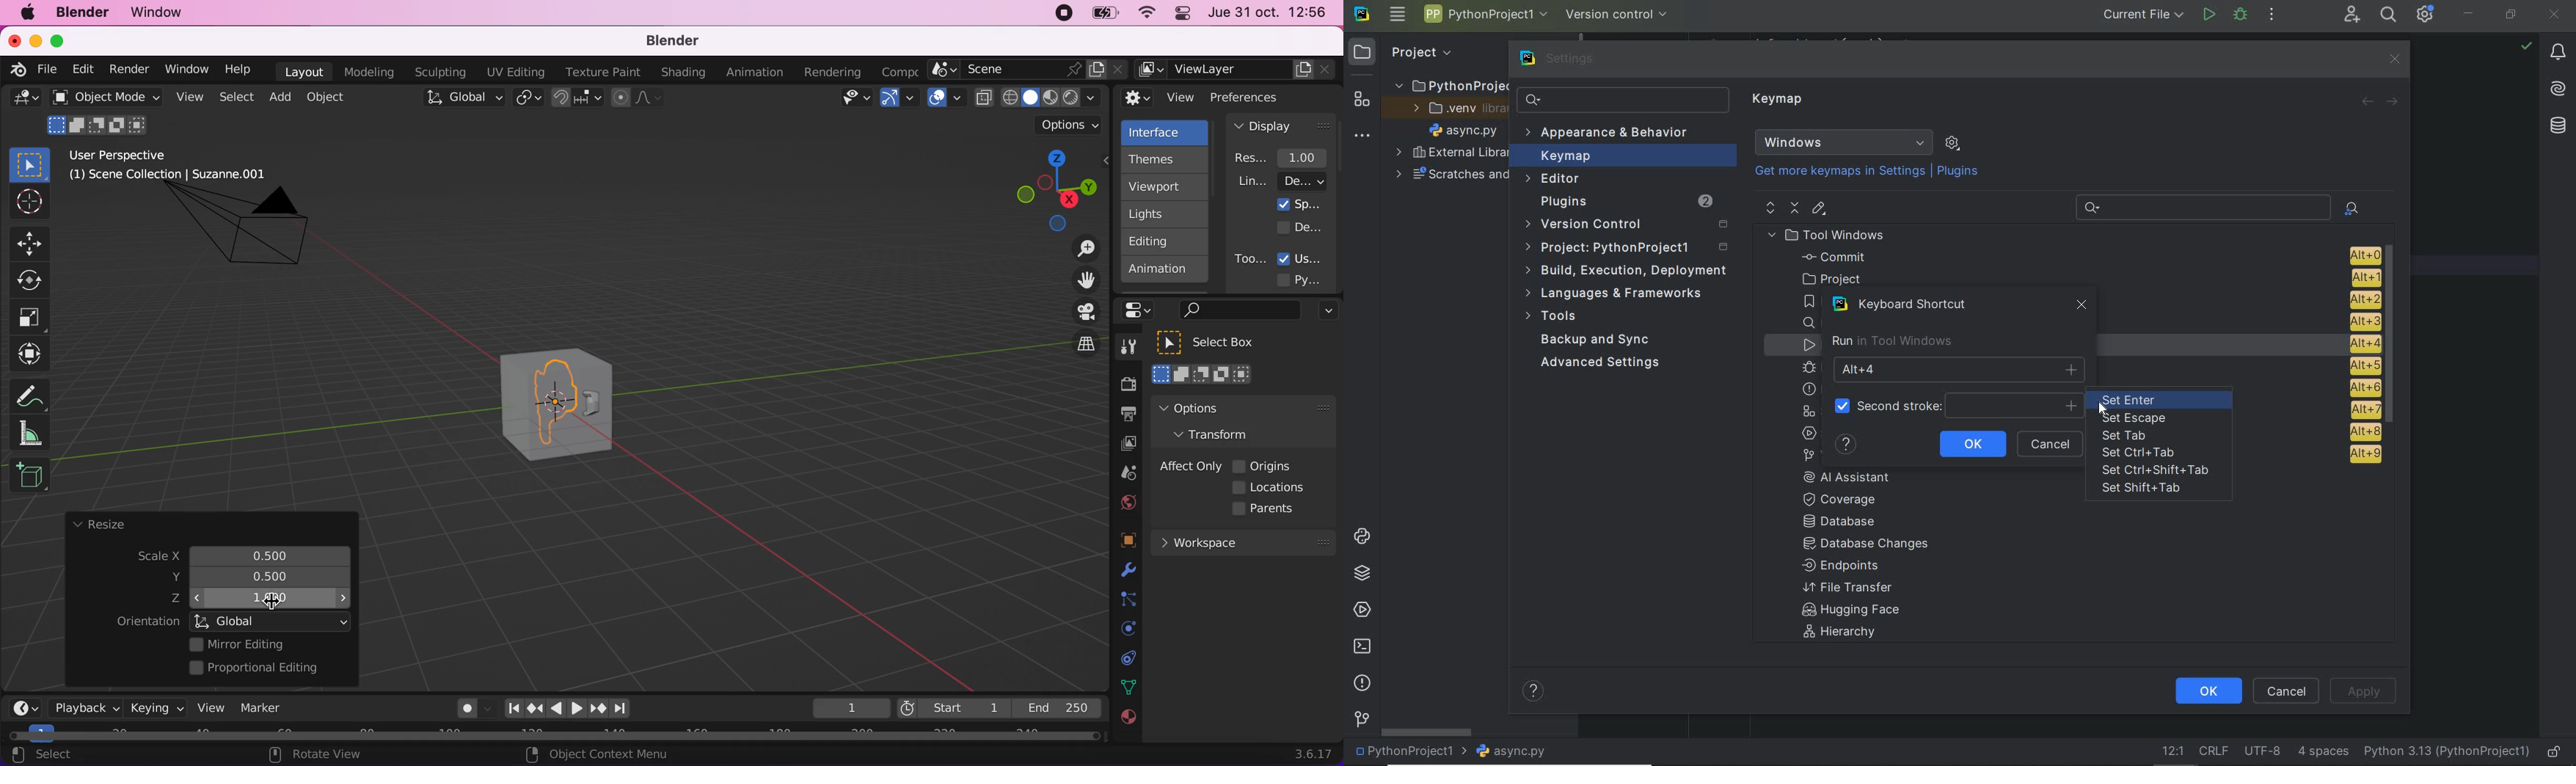 The image size is (2576, 784). What do you see at coordinates (267, 644) in the screenshot?
I see `mirror editing` at bounding box center [267, 644].